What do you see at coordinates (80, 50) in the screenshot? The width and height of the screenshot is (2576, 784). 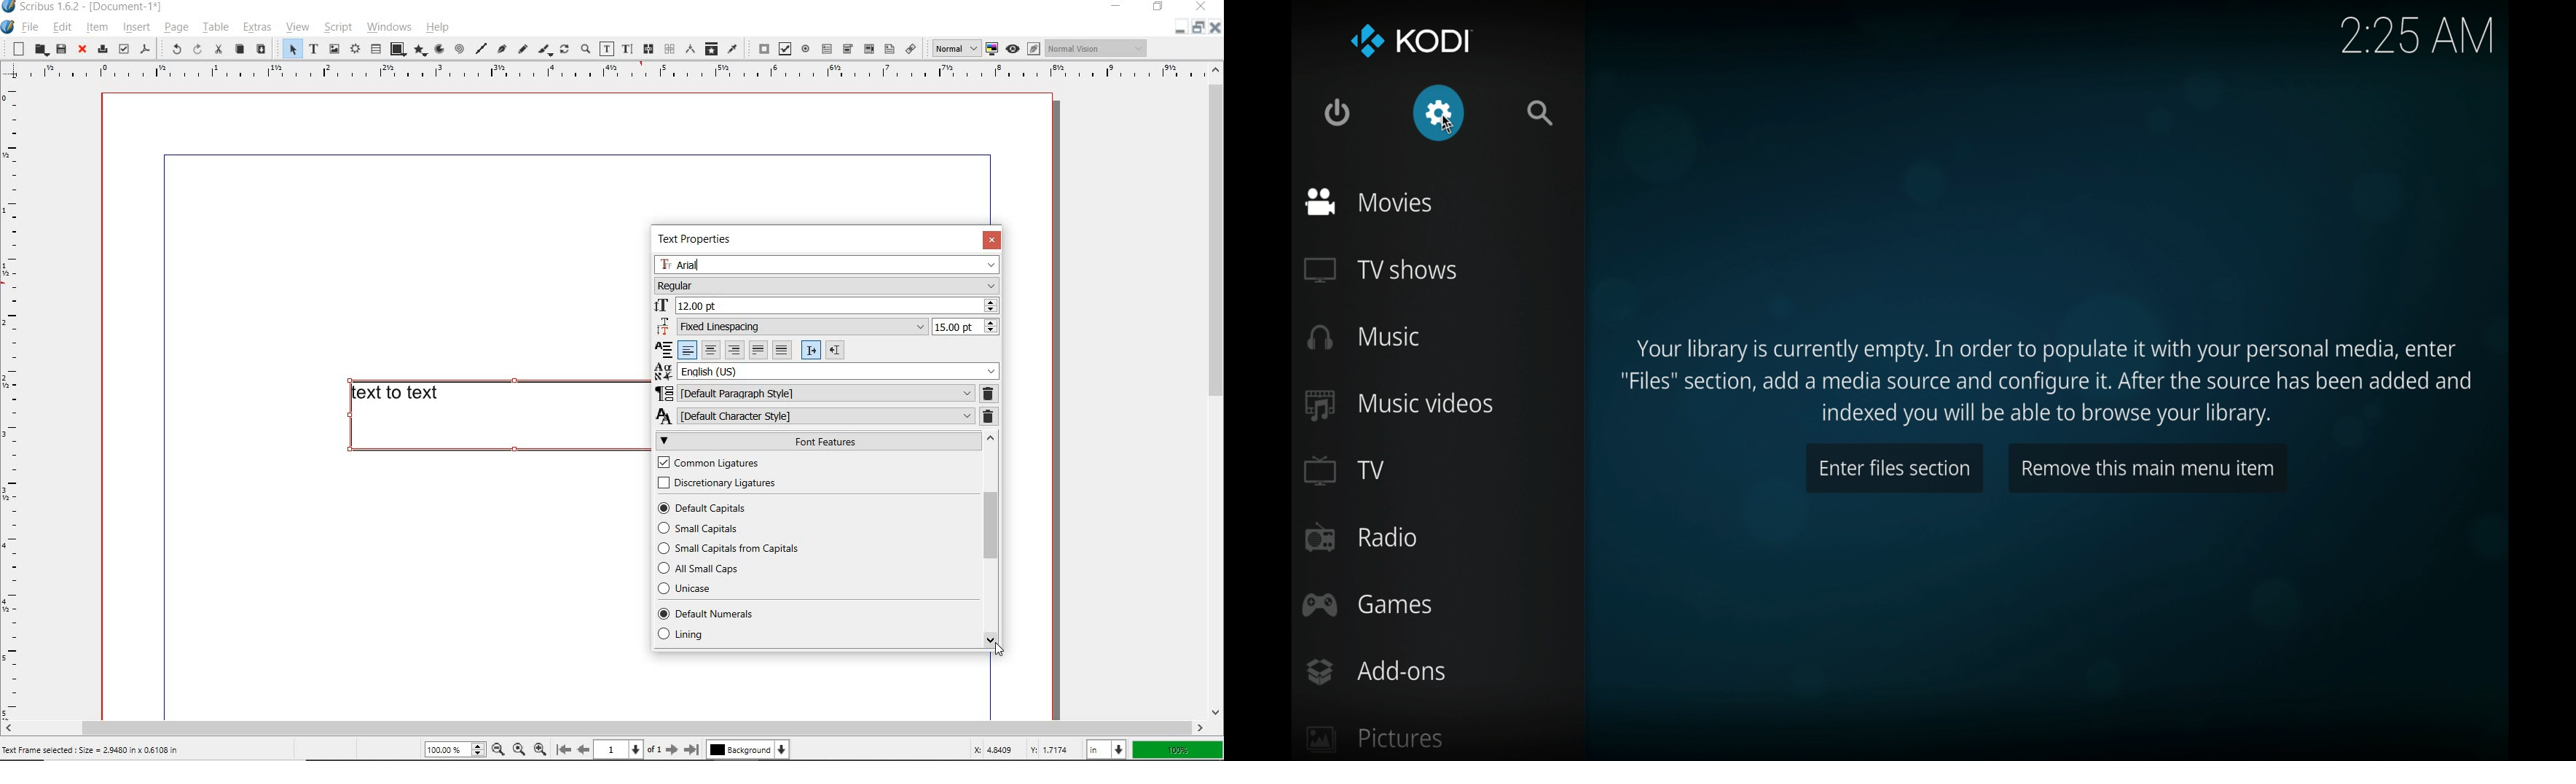 I see `close` at bounding box center [80, 50].